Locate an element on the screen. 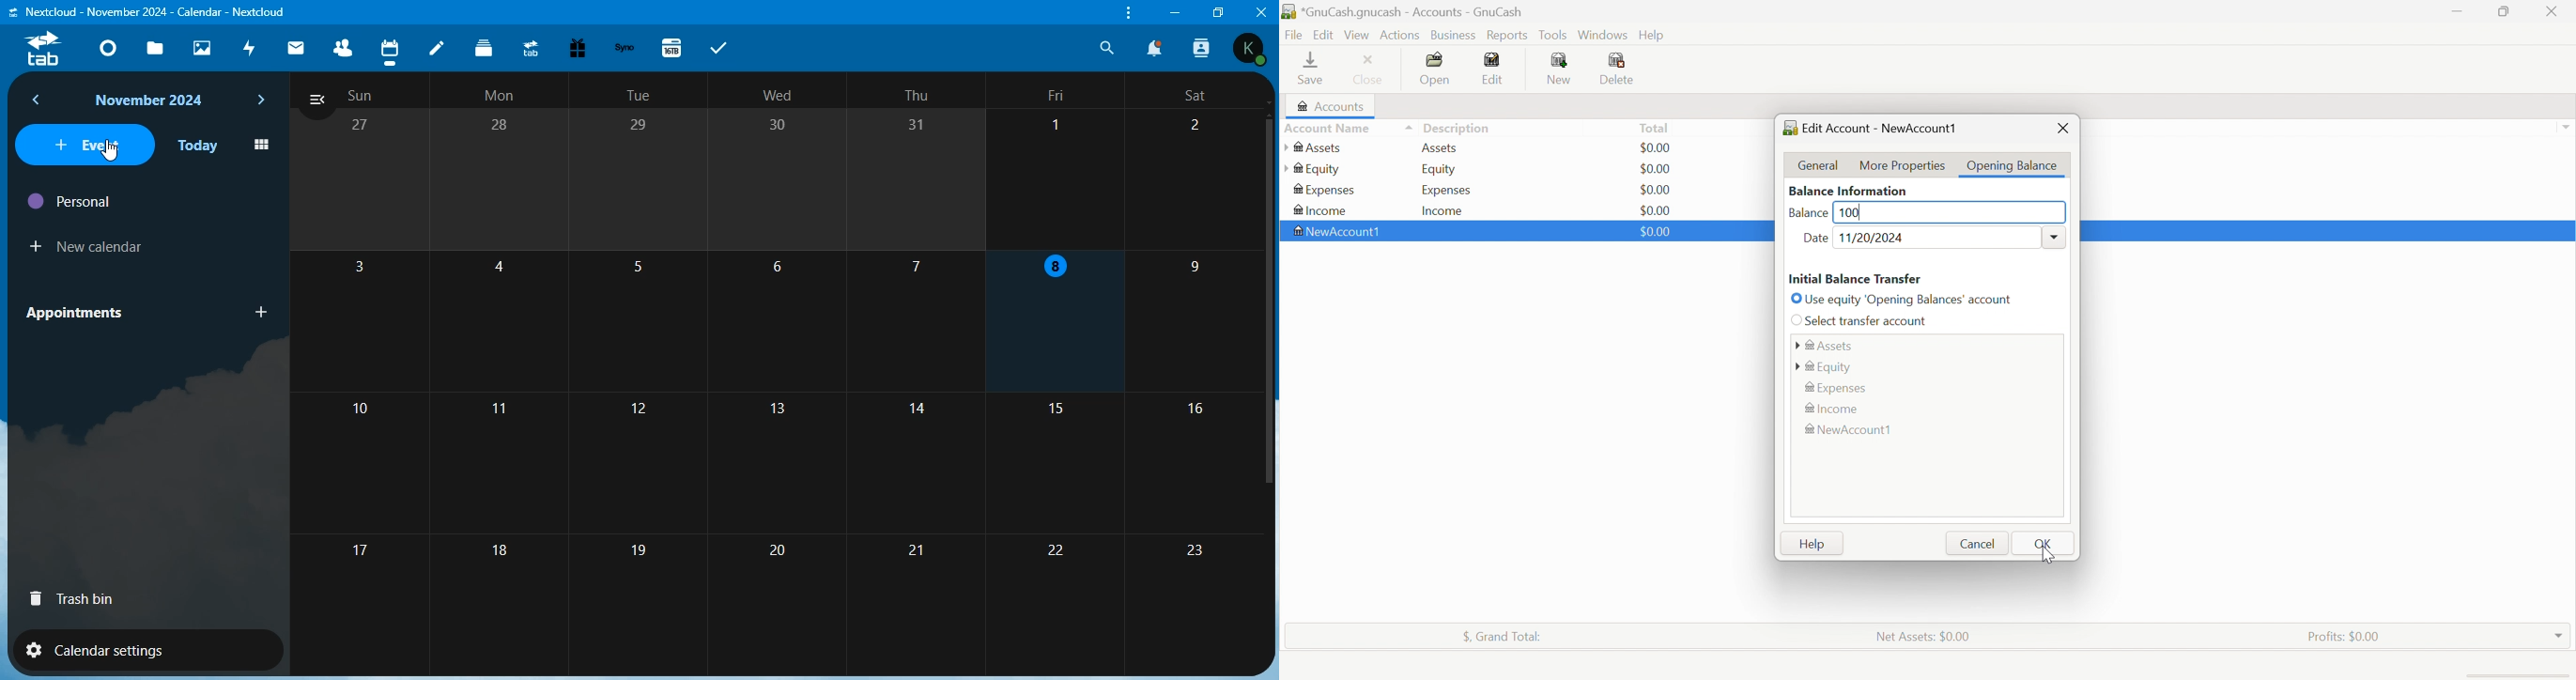 This screenshot has height=700, width=2576. photos is located at coordinates (203, 49).